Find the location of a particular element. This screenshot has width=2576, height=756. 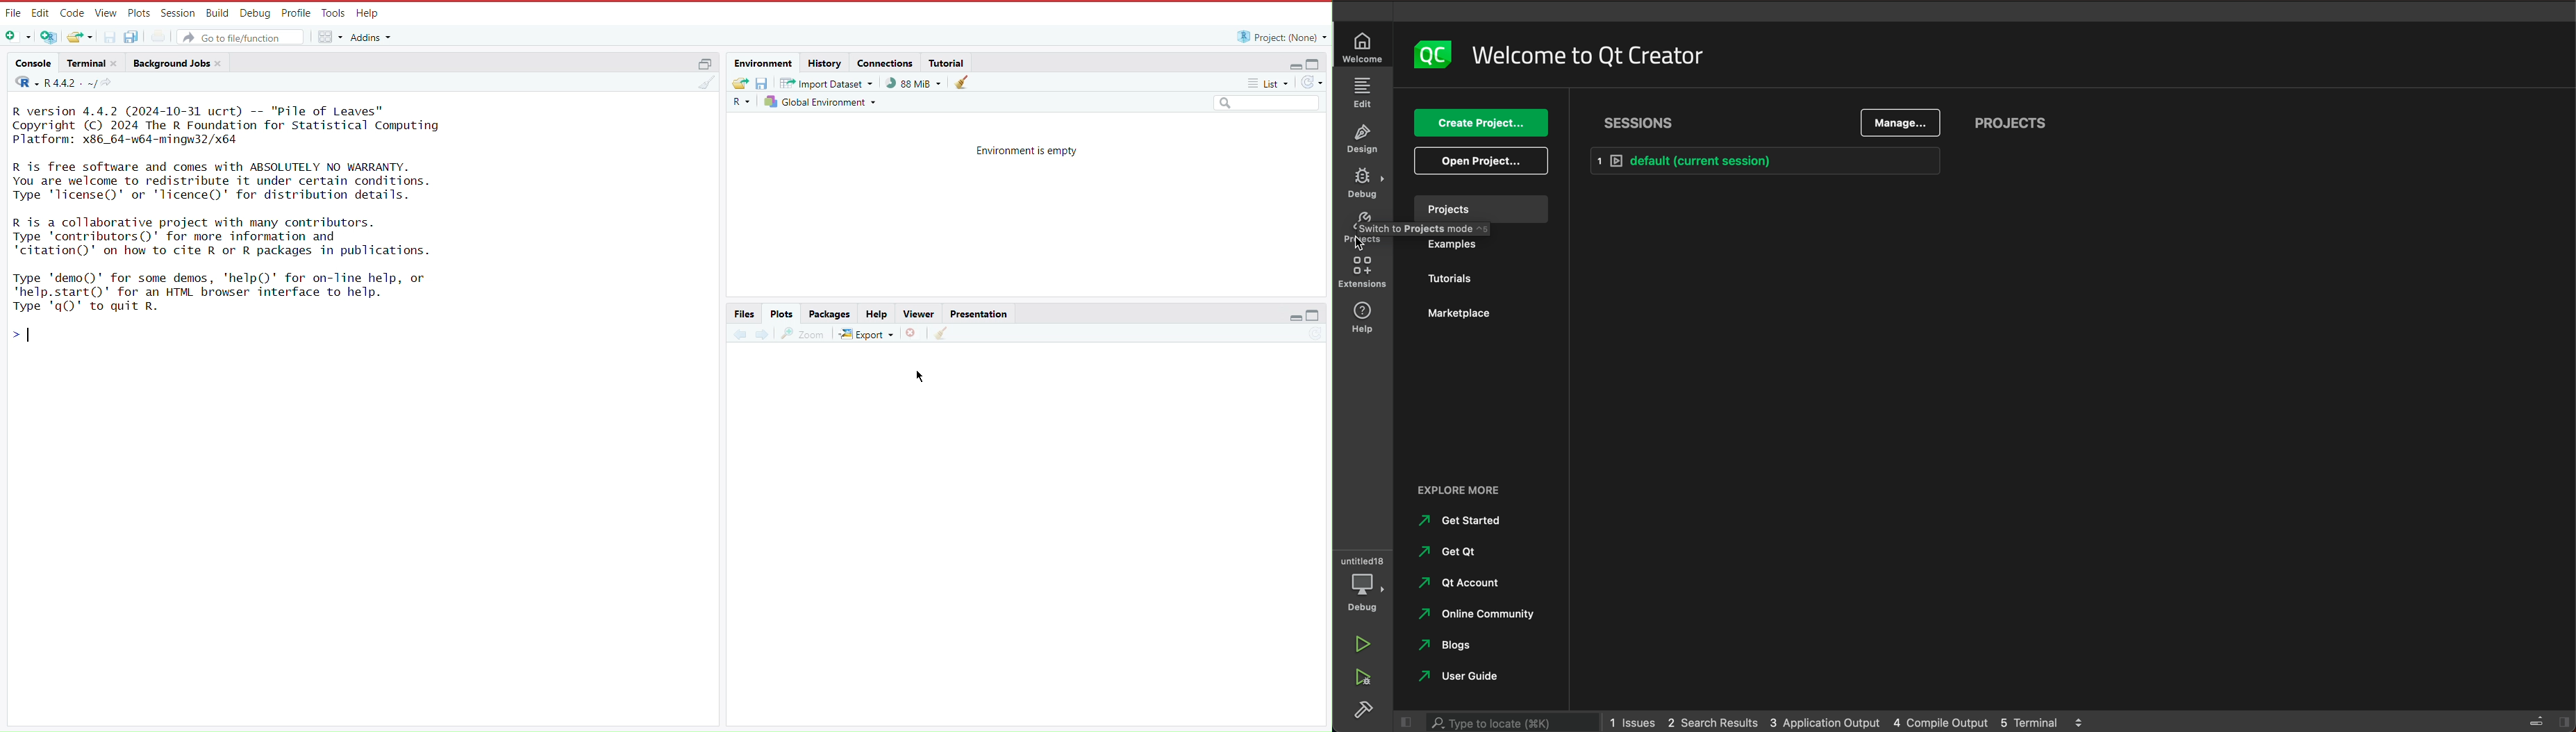

Tutorial is located at coordinates (949, 62).